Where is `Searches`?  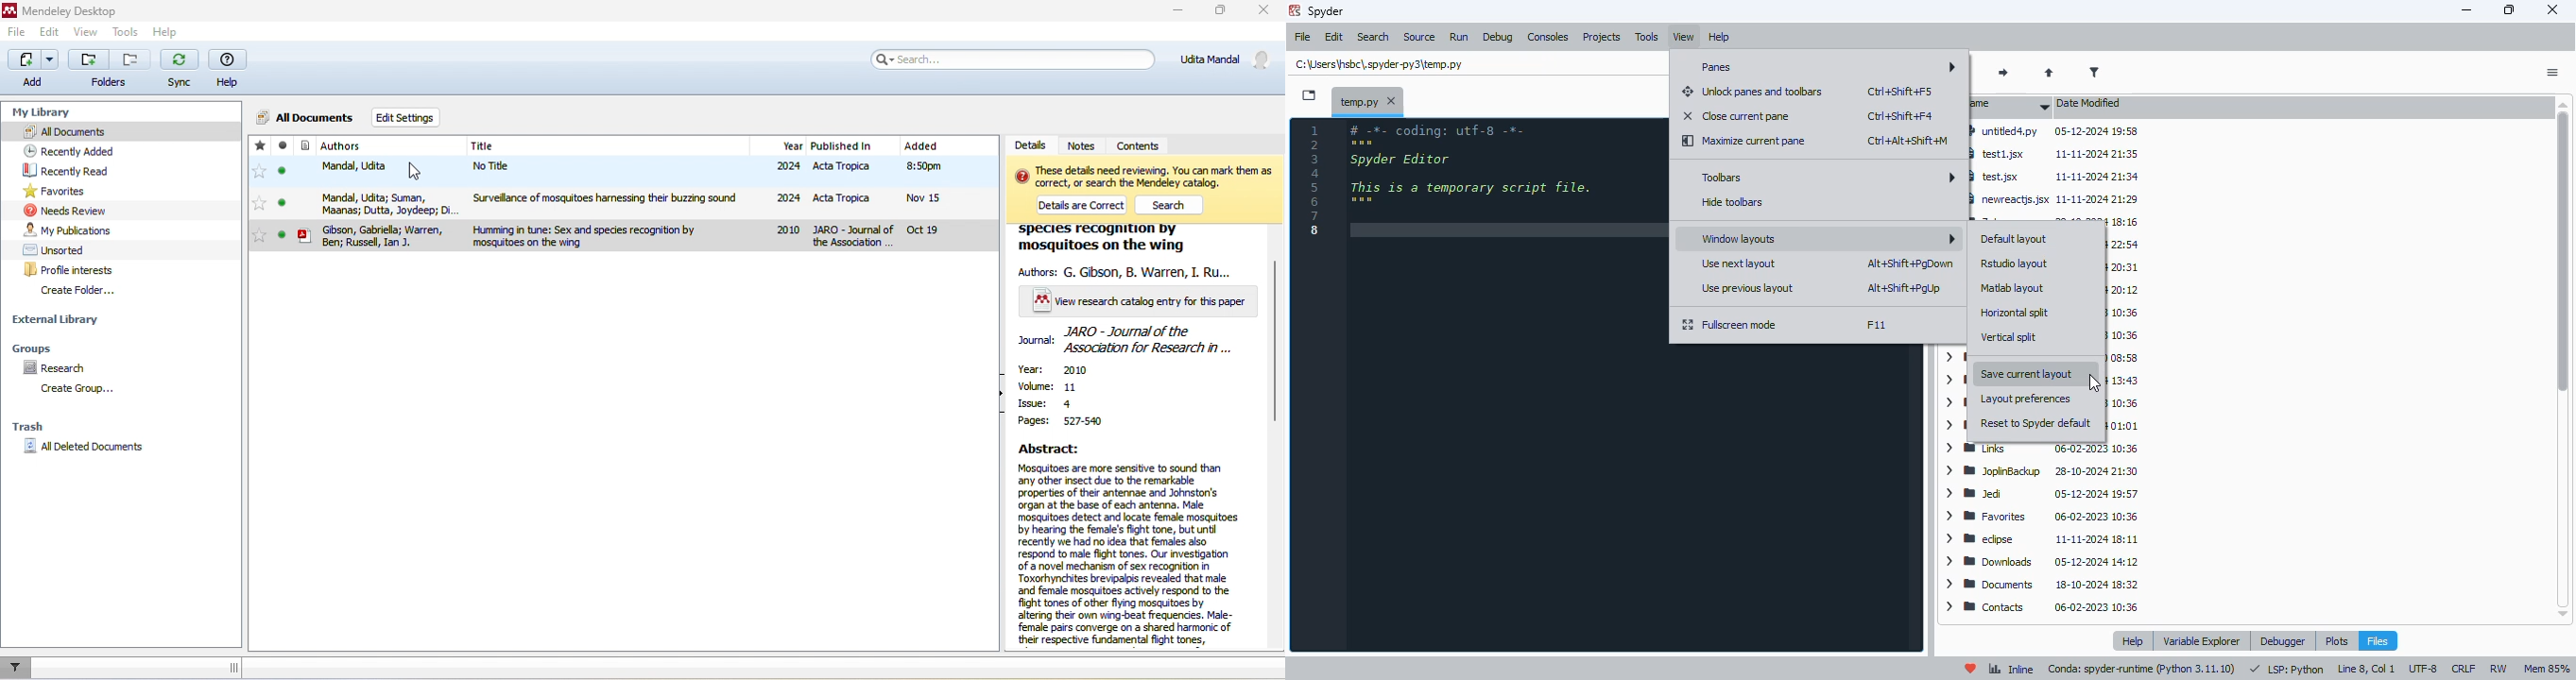 Searches is located at coordinates (2121, 313).